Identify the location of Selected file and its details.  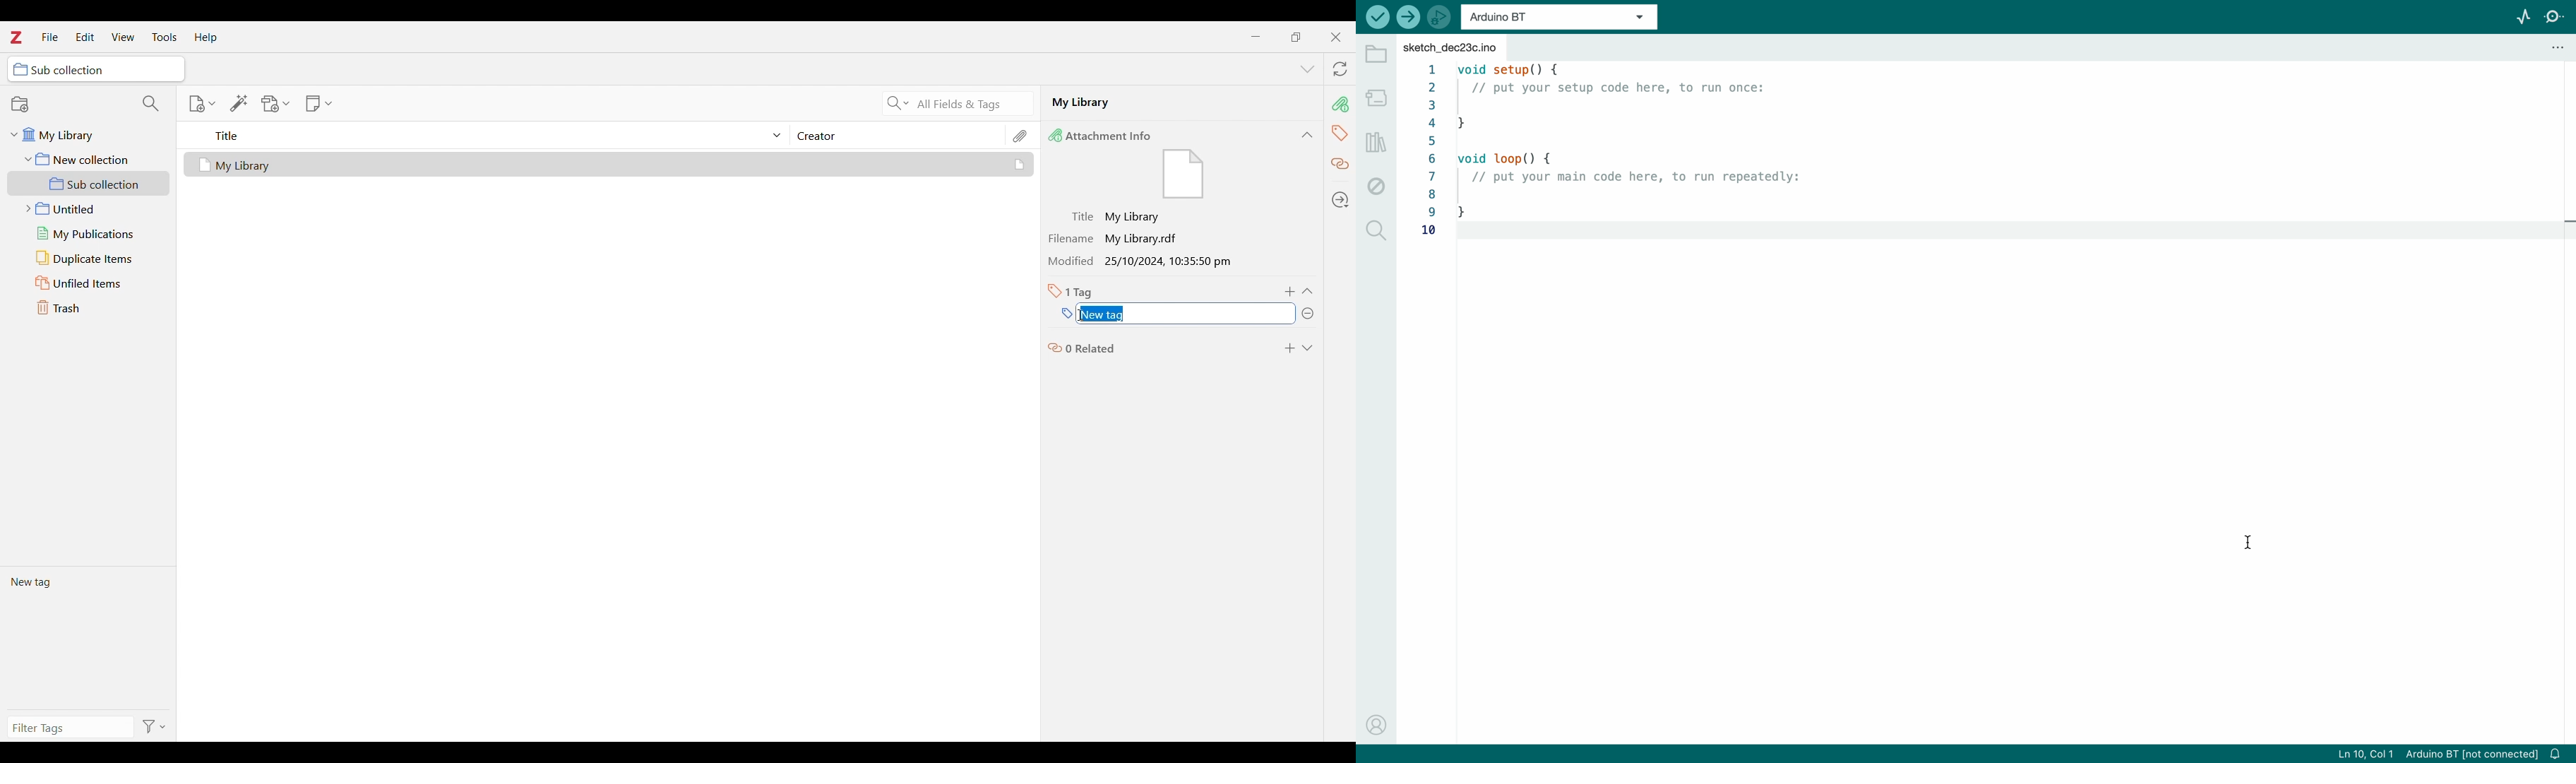
(609, 165).